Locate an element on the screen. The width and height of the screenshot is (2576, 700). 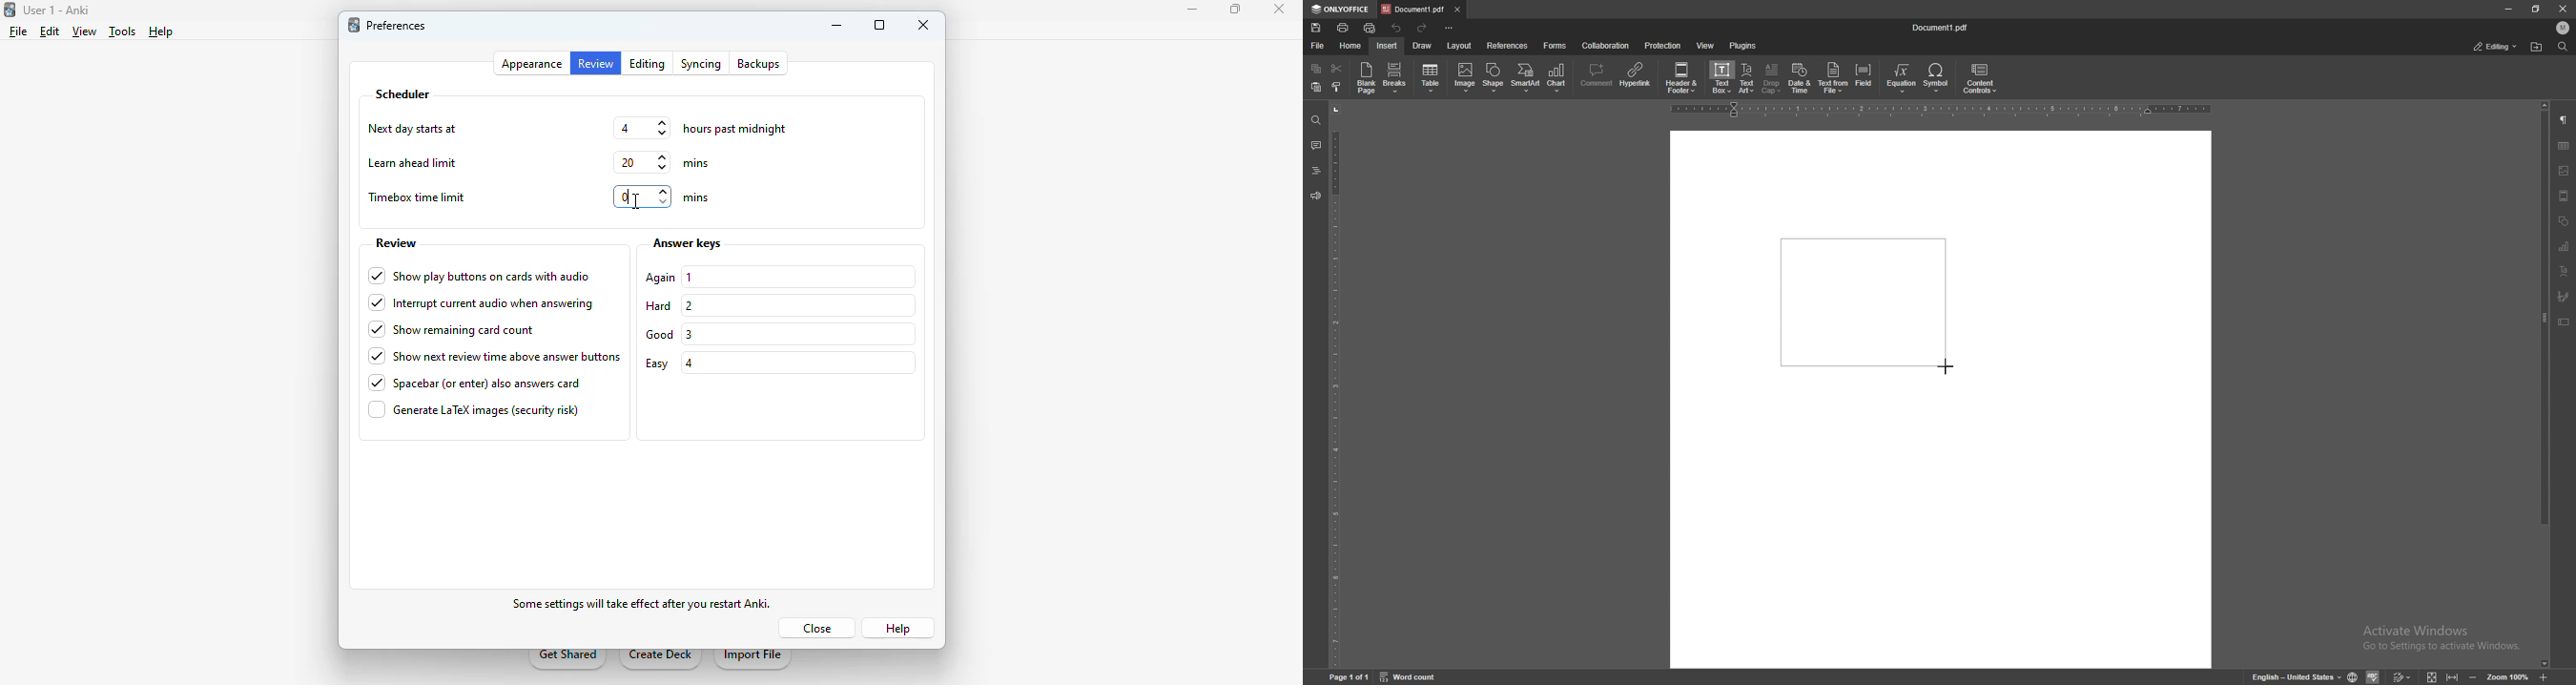
edit is located at coordinates (52, 31).